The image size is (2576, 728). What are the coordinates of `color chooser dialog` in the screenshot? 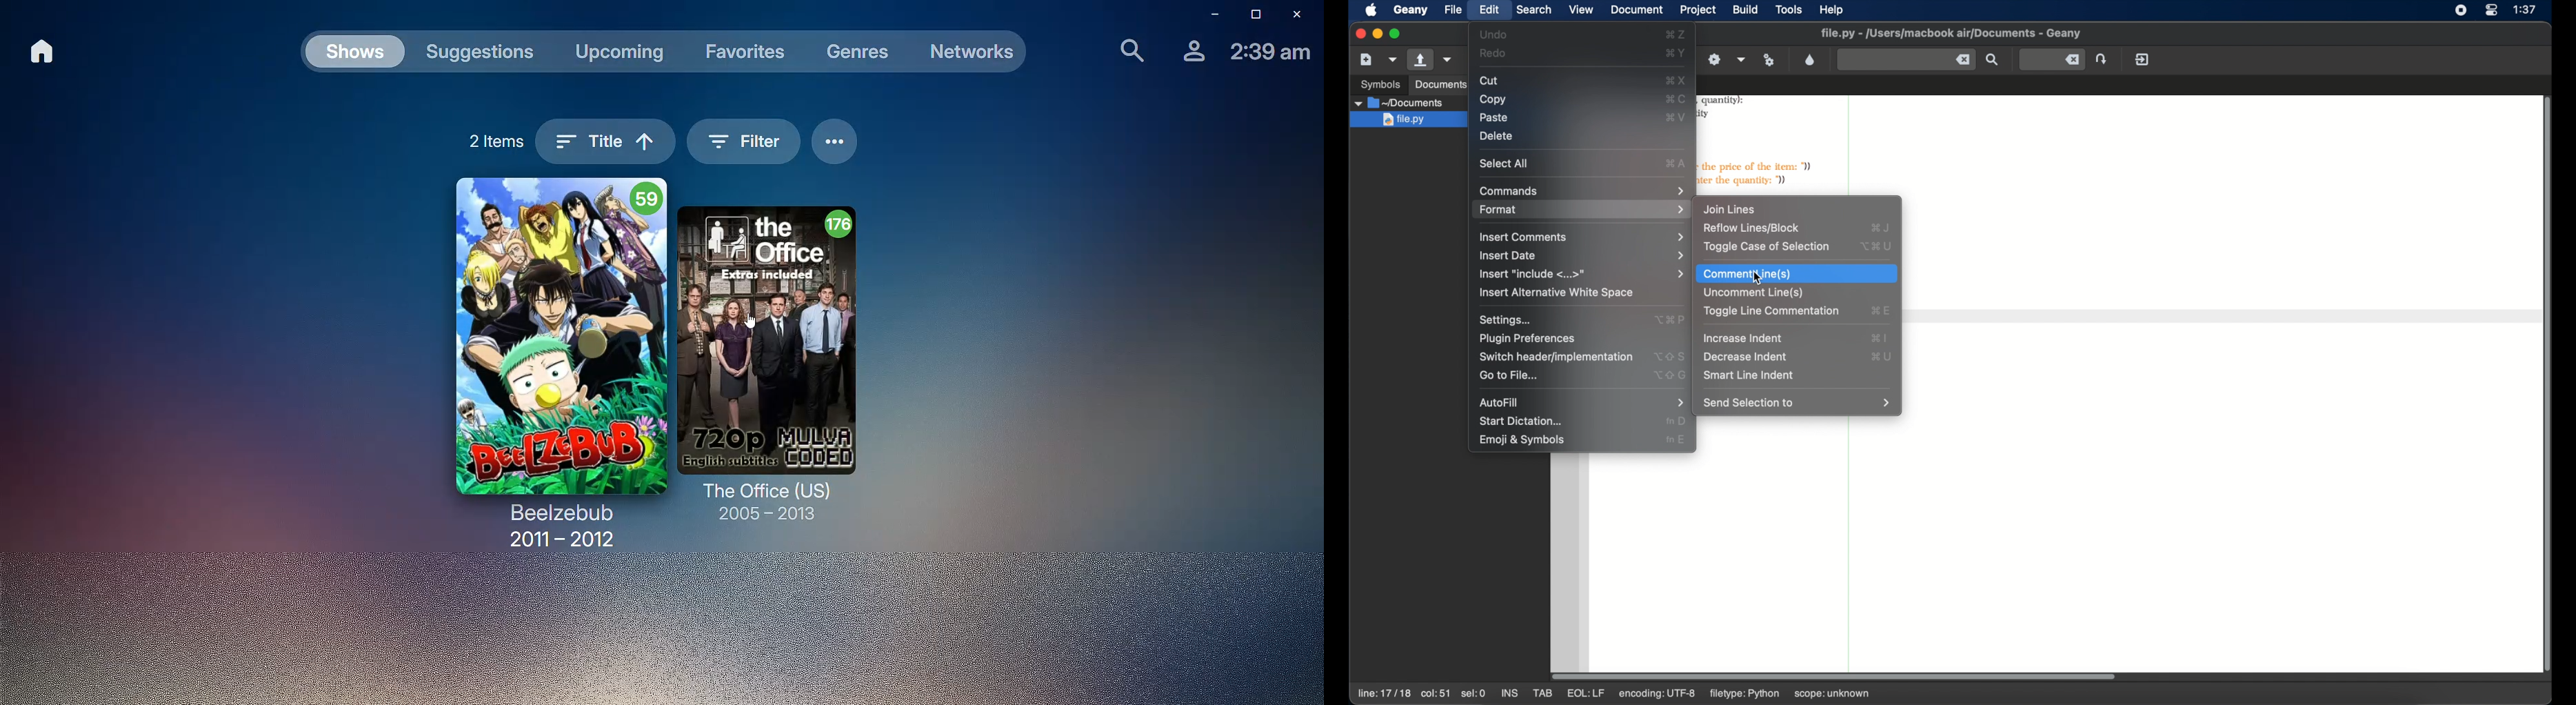 It's located at (1810, 59).